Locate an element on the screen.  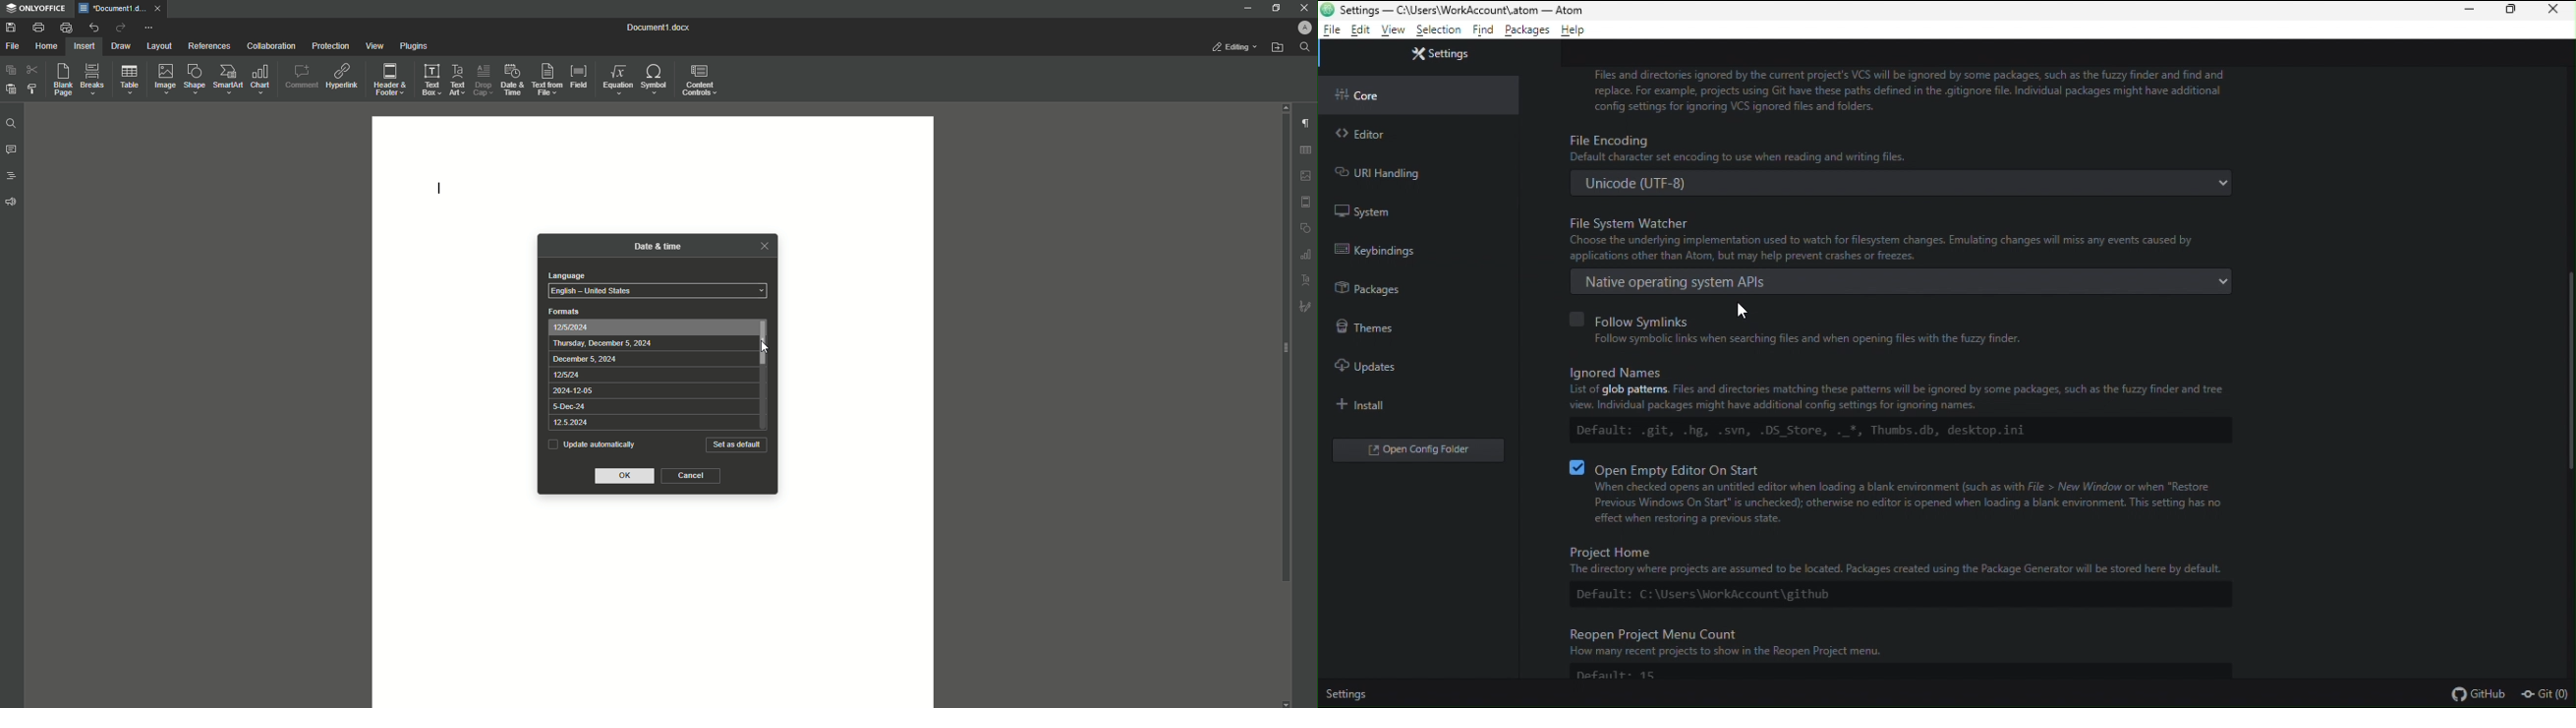
Draw is located at coordinates (121, 45).